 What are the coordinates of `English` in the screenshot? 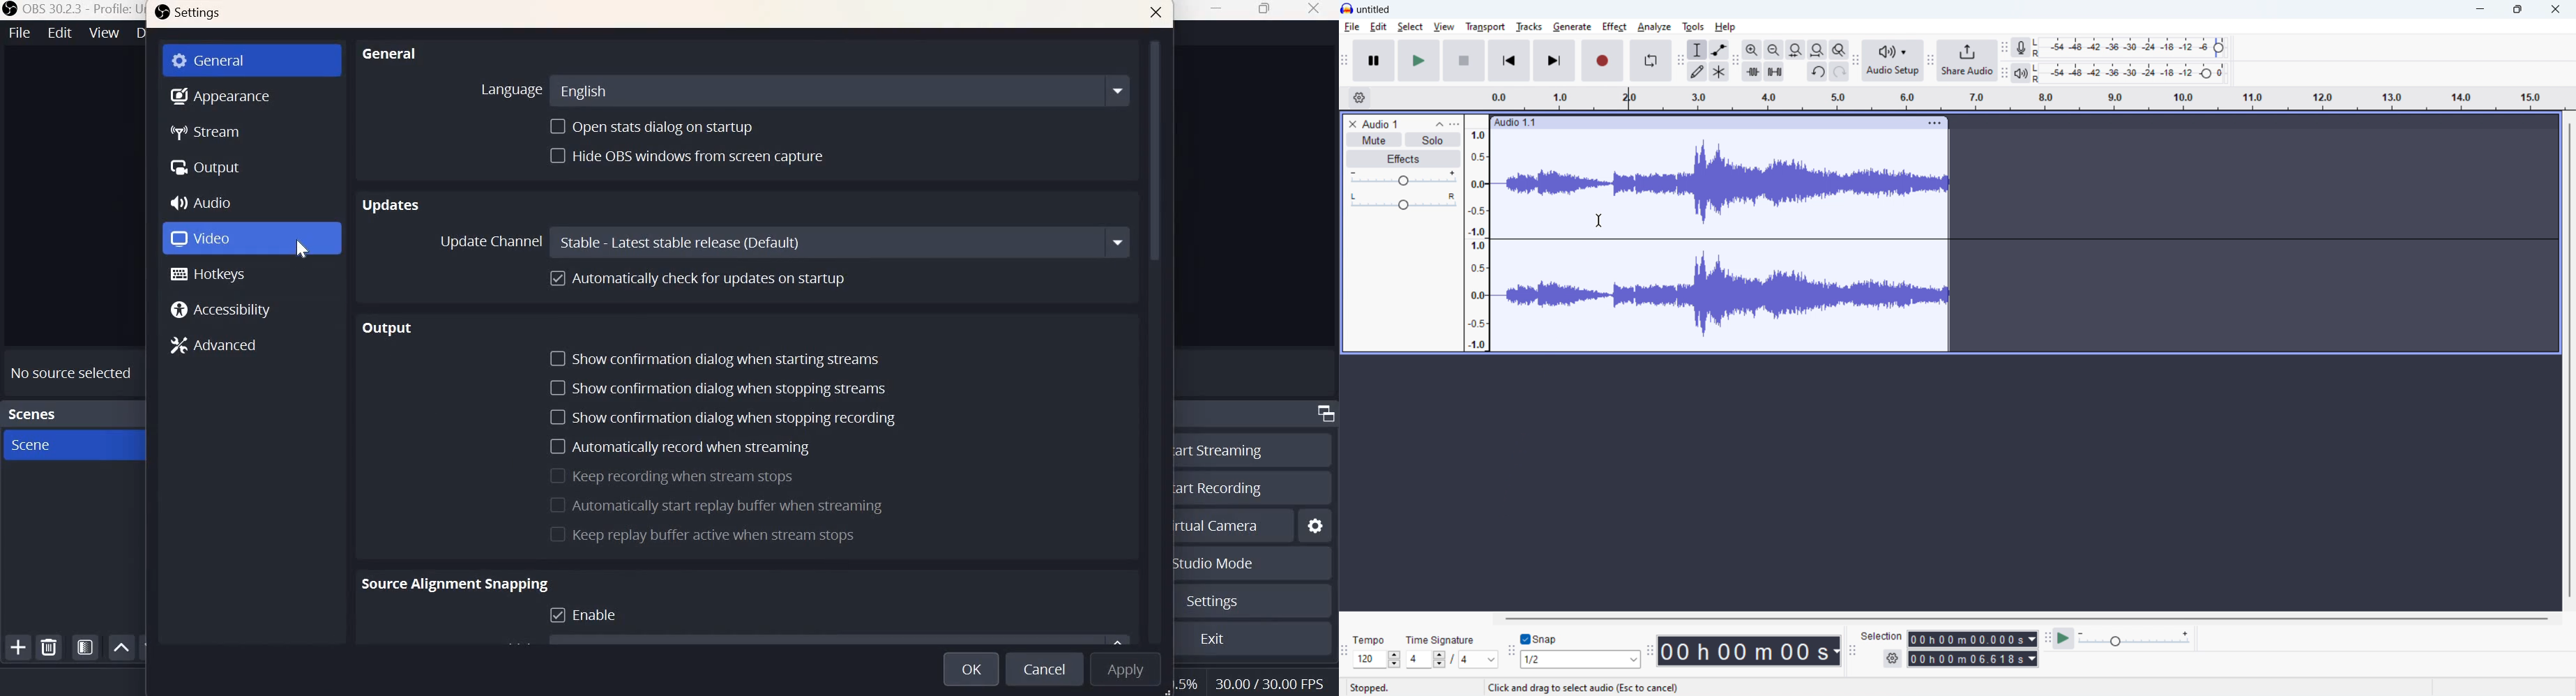 It's located at (840, 90).